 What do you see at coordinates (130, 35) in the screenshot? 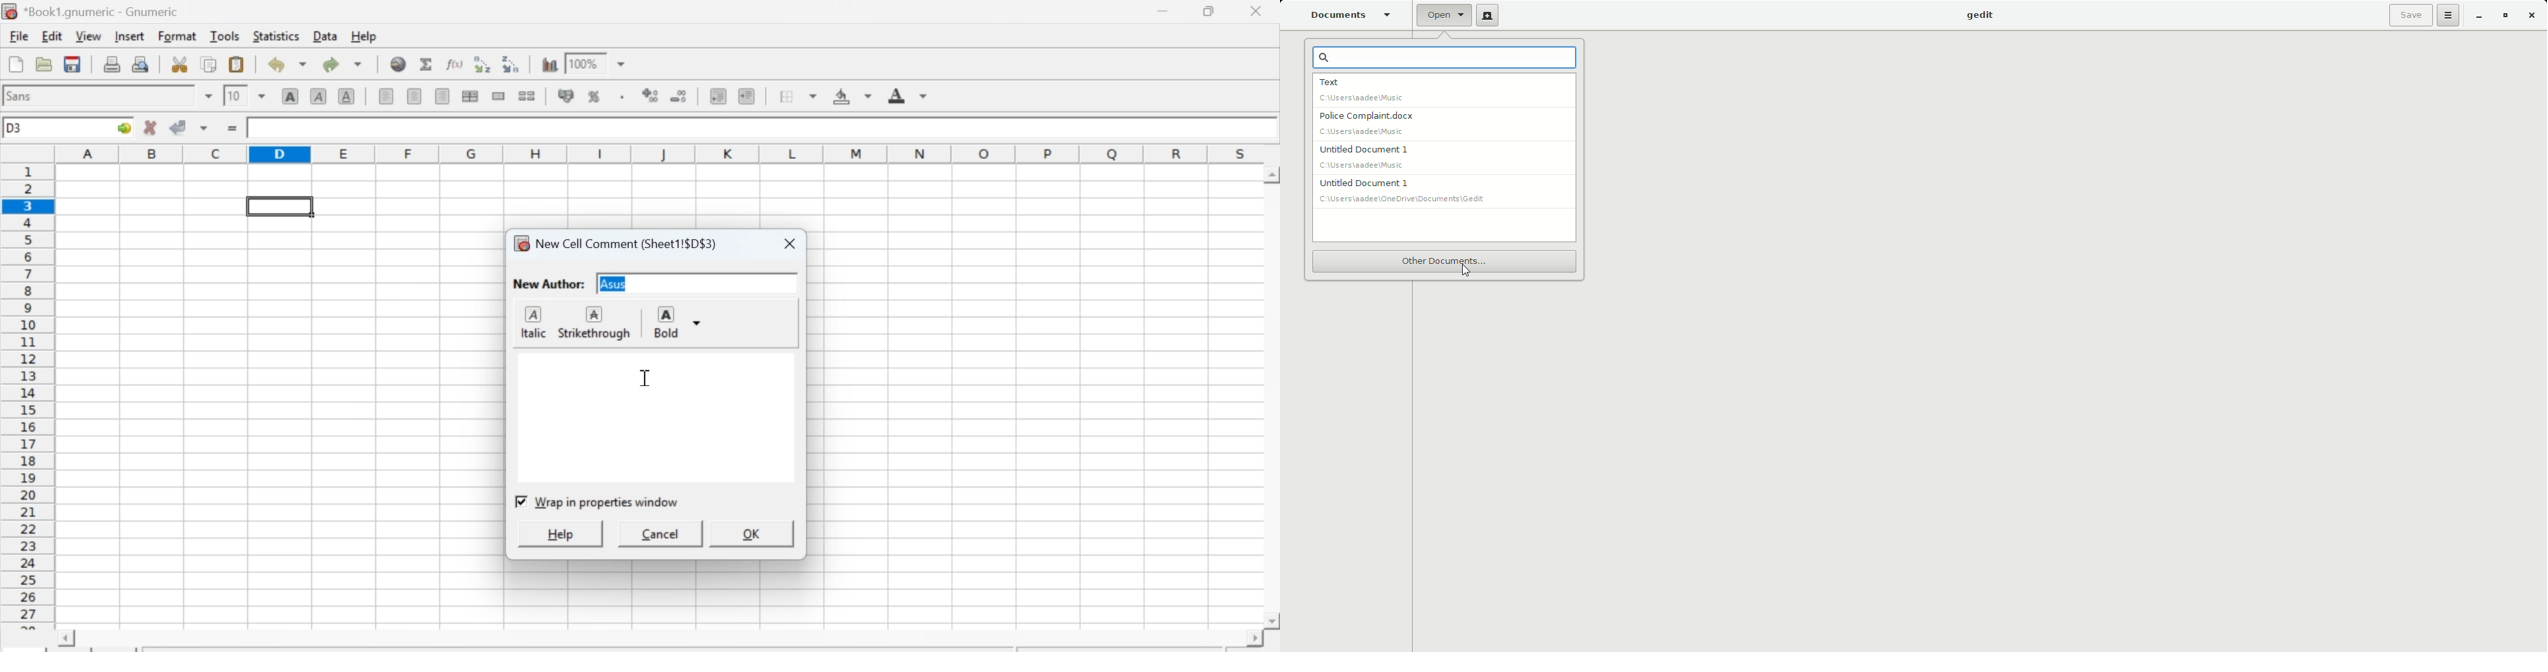
I see `Insert` at bounding box center [130, 35].